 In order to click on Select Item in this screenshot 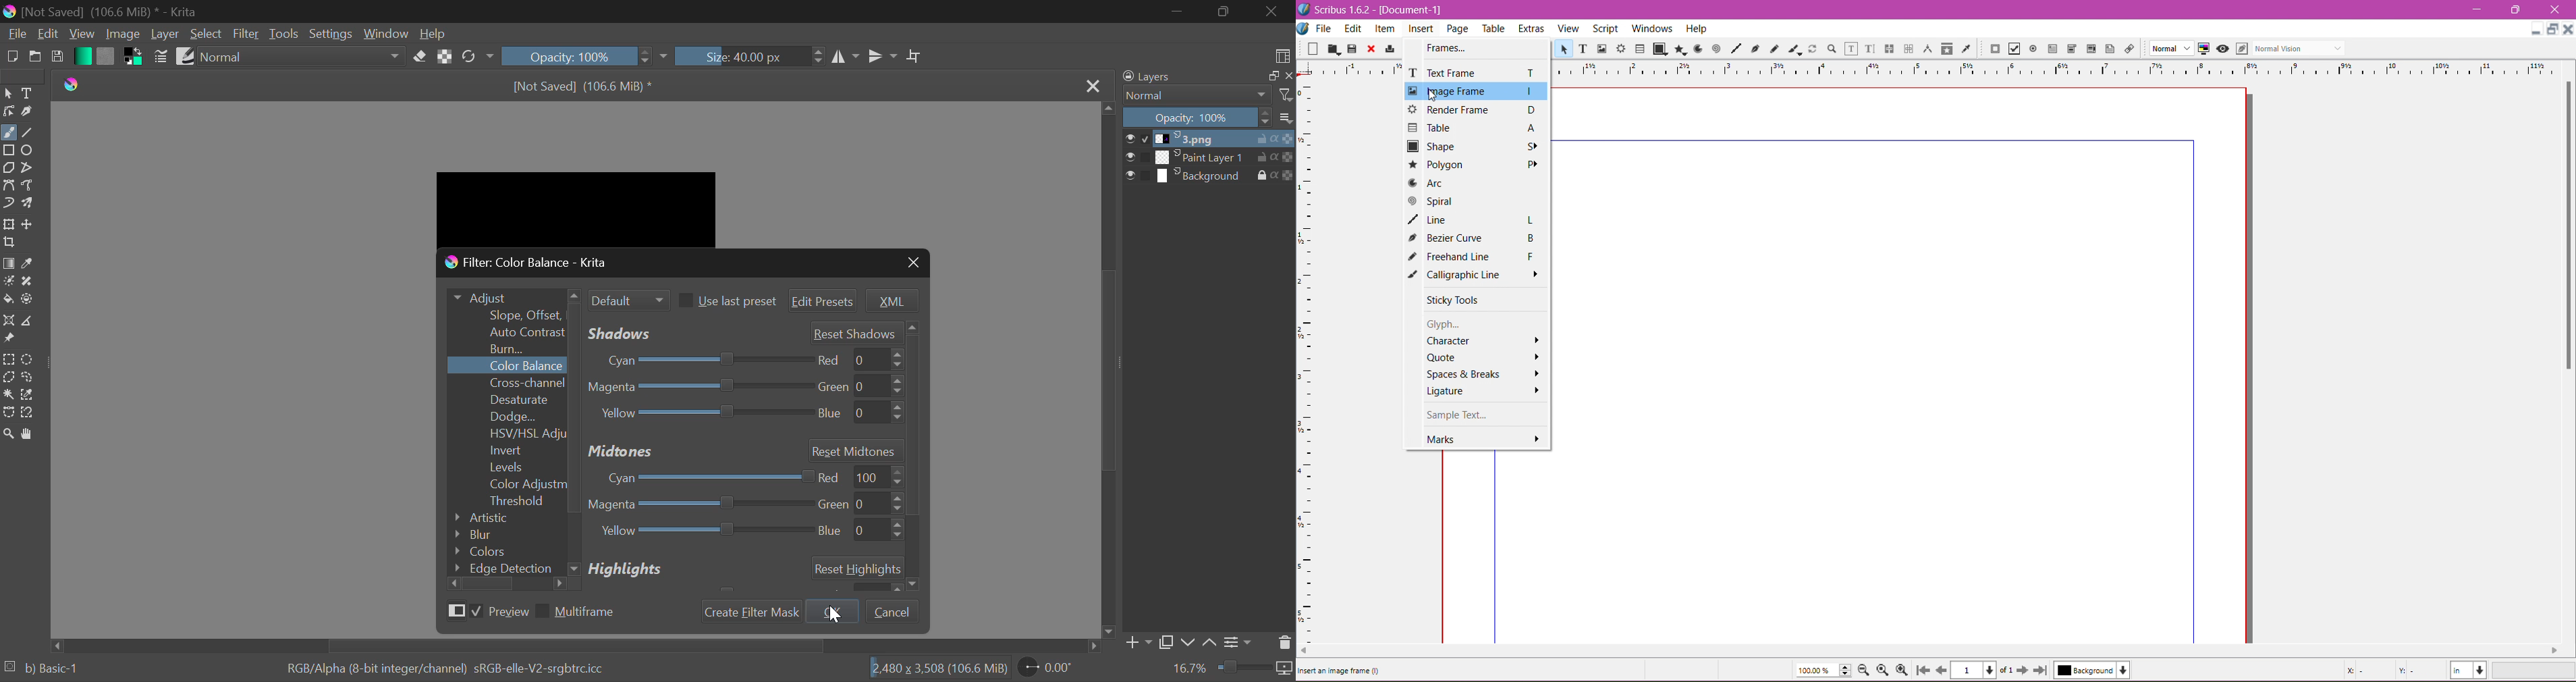, I will do `click(1562, 49)`.